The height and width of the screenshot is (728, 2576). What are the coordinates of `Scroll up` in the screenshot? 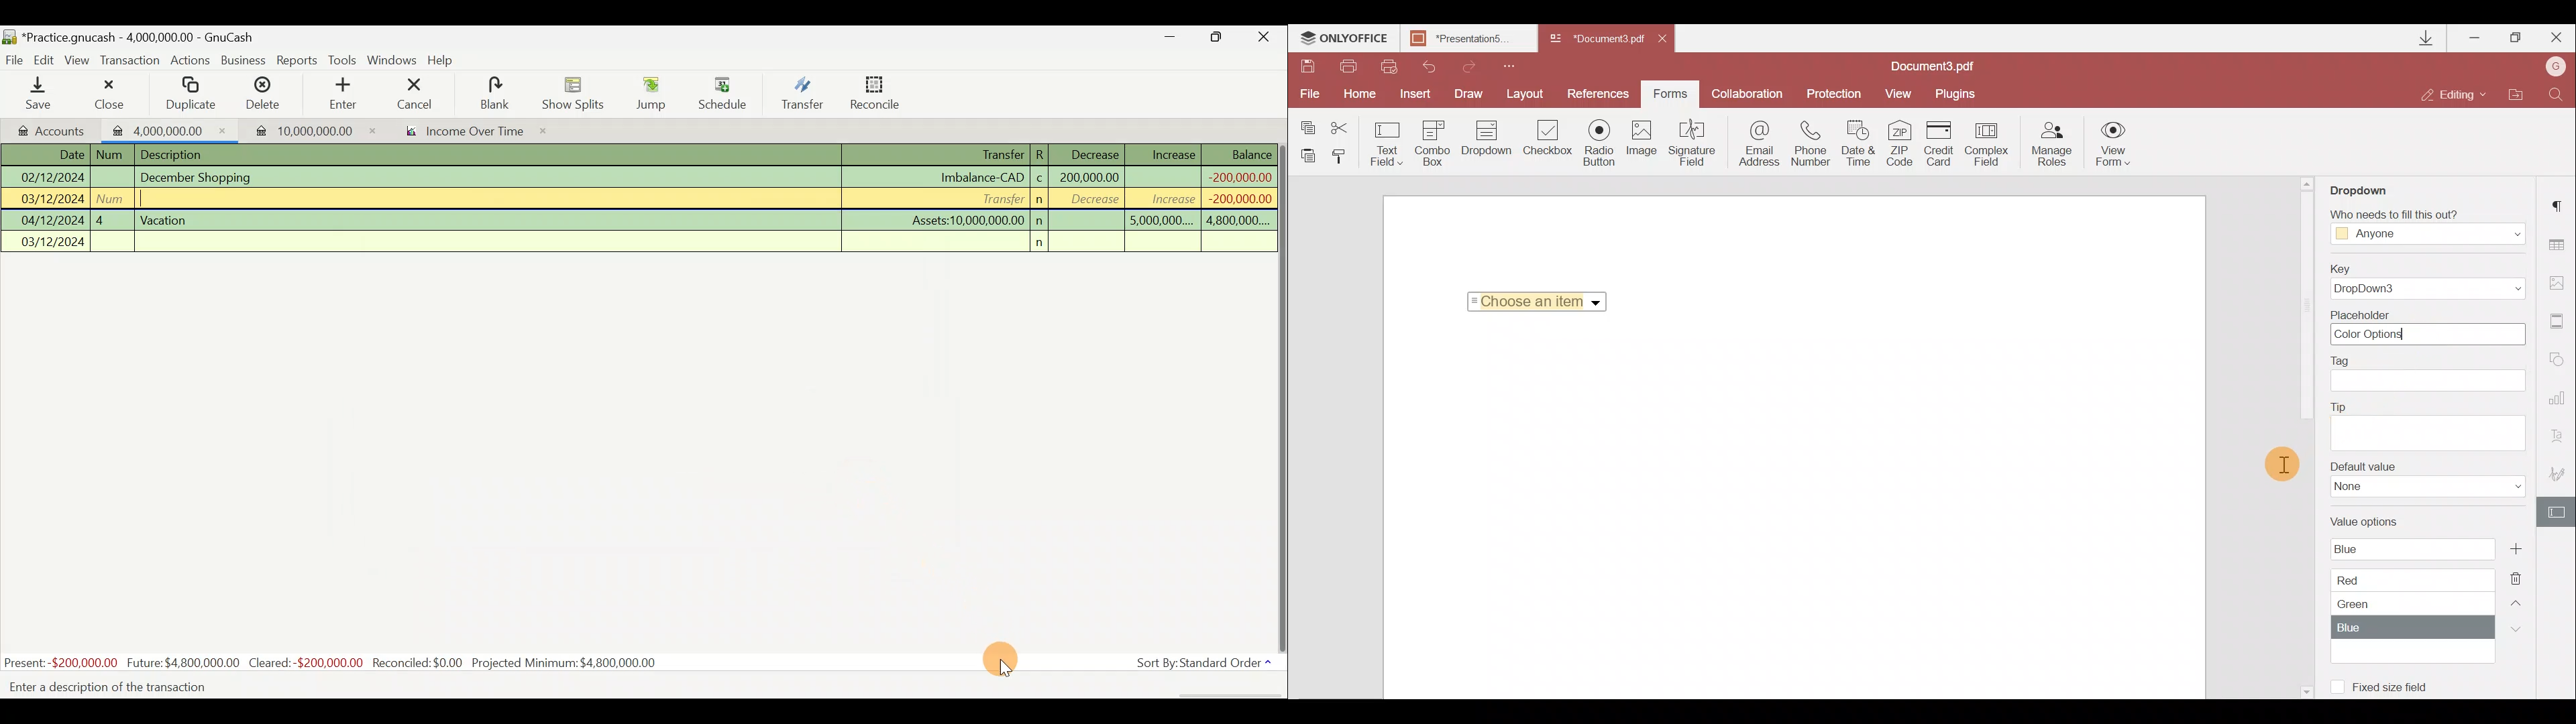 It's located at (2308, 183).